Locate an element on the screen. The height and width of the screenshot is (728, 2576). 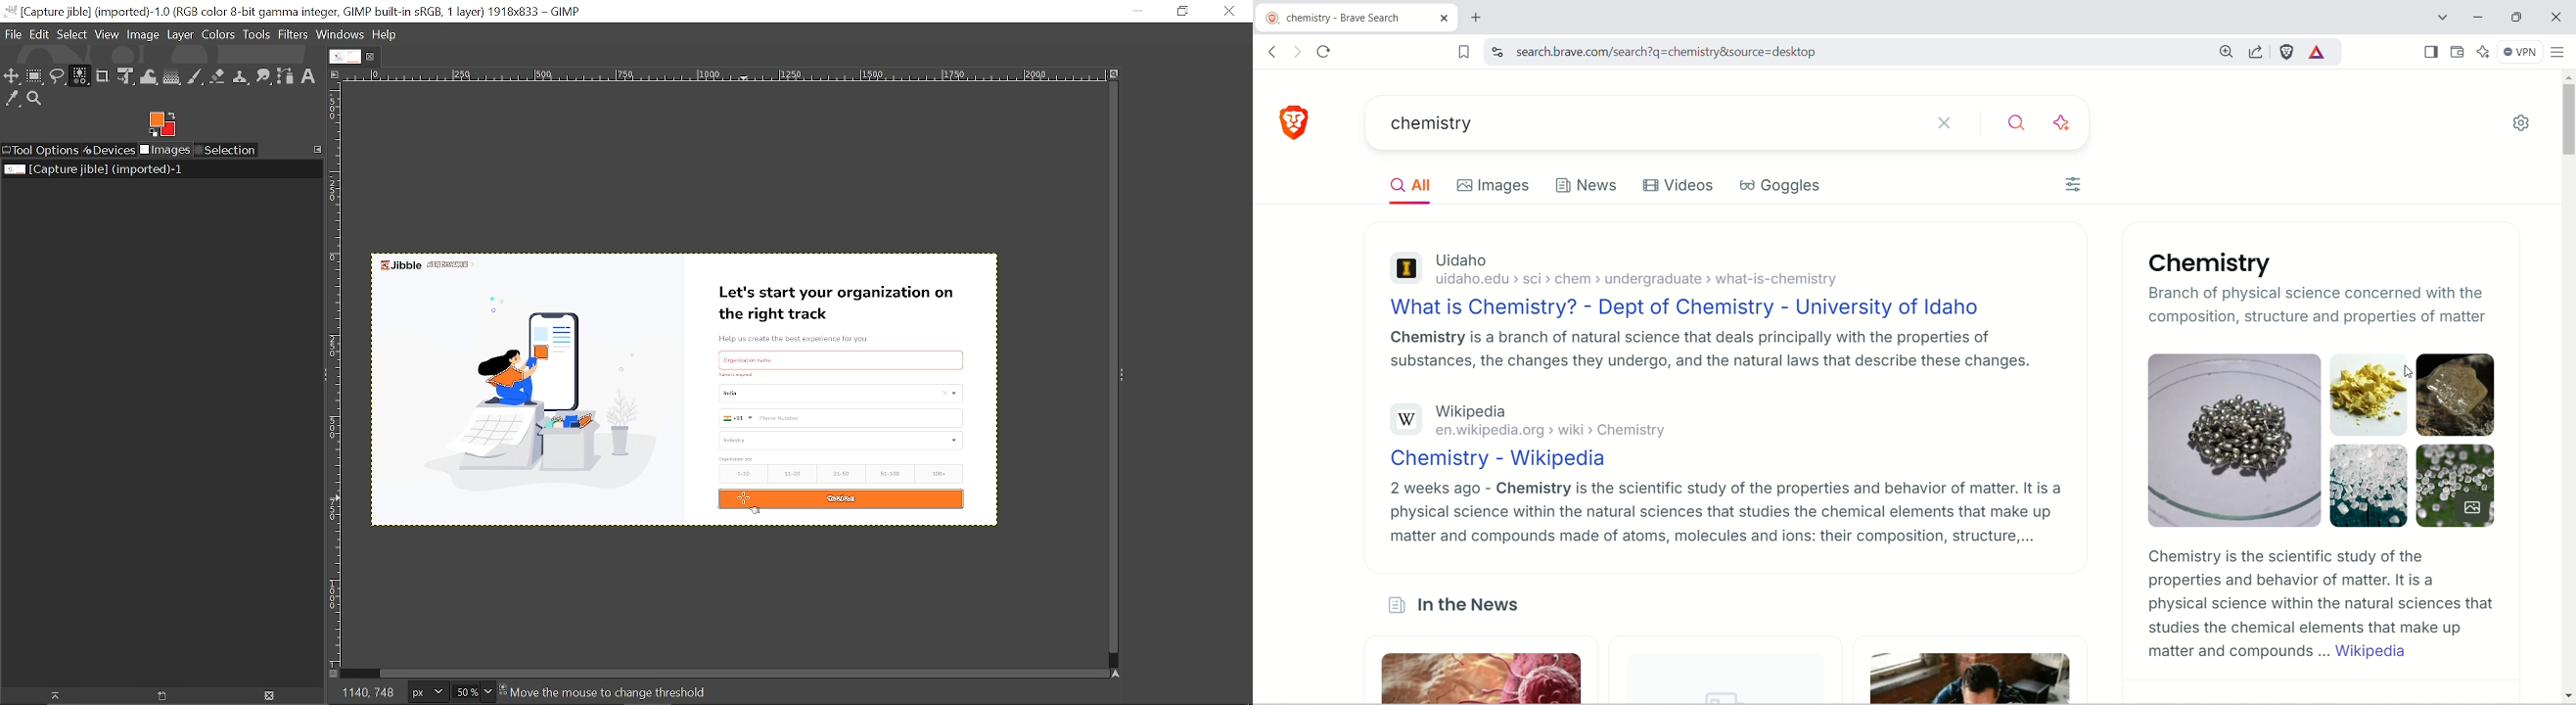
Images is located at coordinates (2324, 439).